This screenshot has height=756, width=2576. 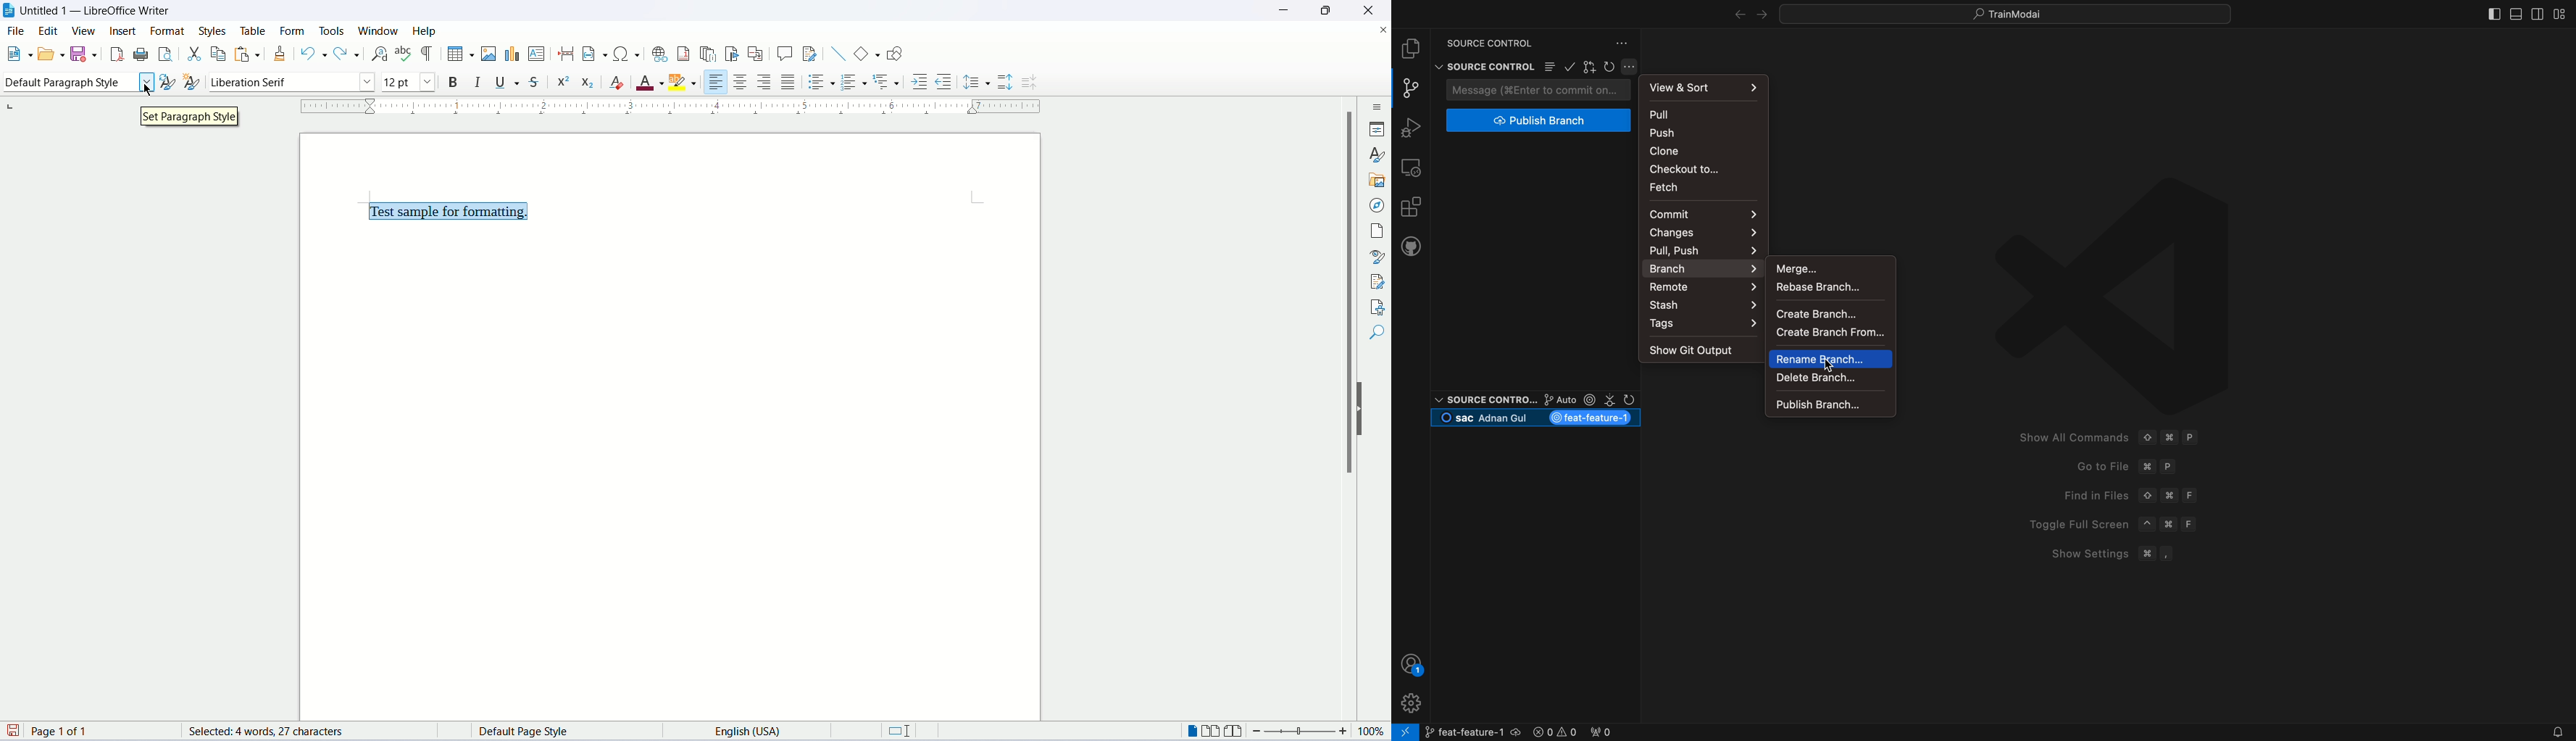 I want to click on new style, so click(x=193, y=83).